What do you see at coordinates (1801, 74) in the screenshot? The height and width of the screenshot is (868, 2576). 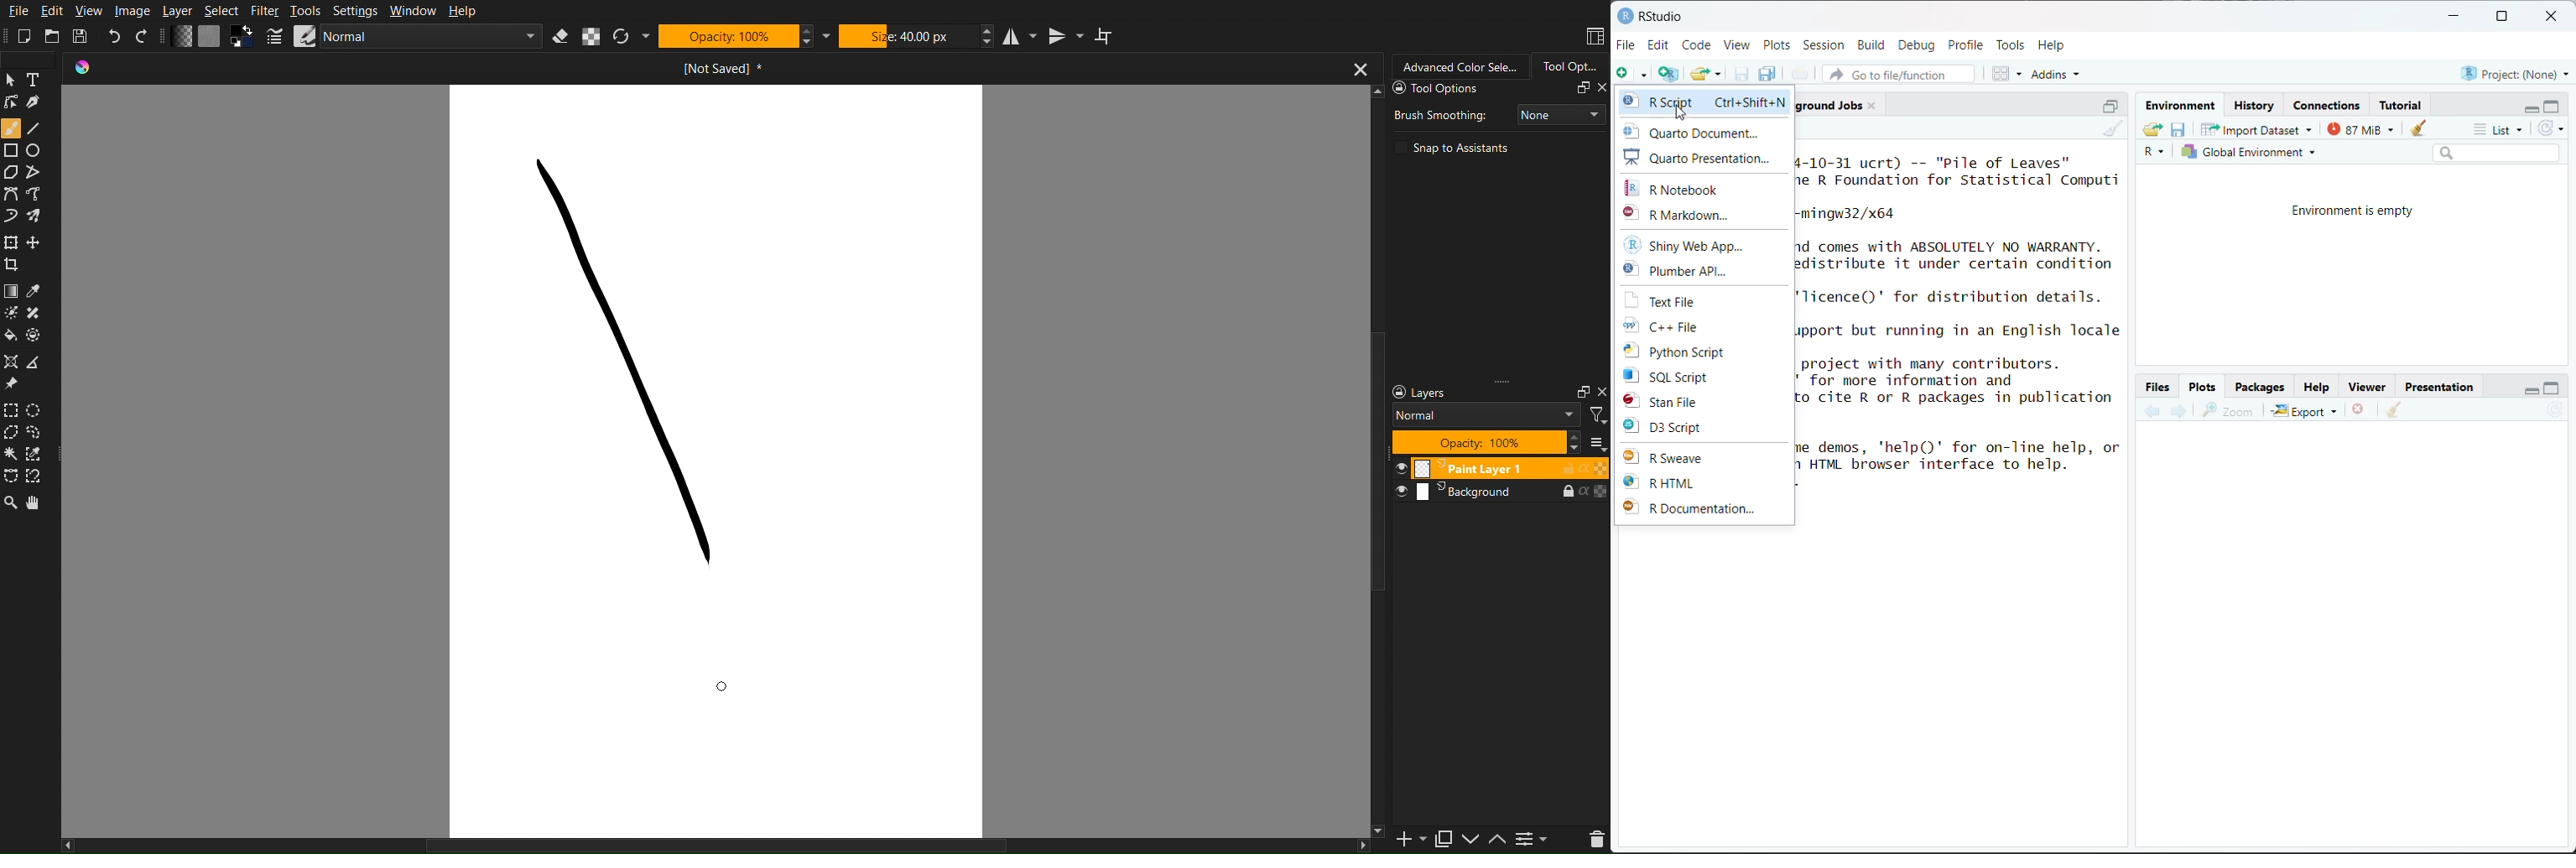 I see `print the current file` at bounding box center [1801, 74].